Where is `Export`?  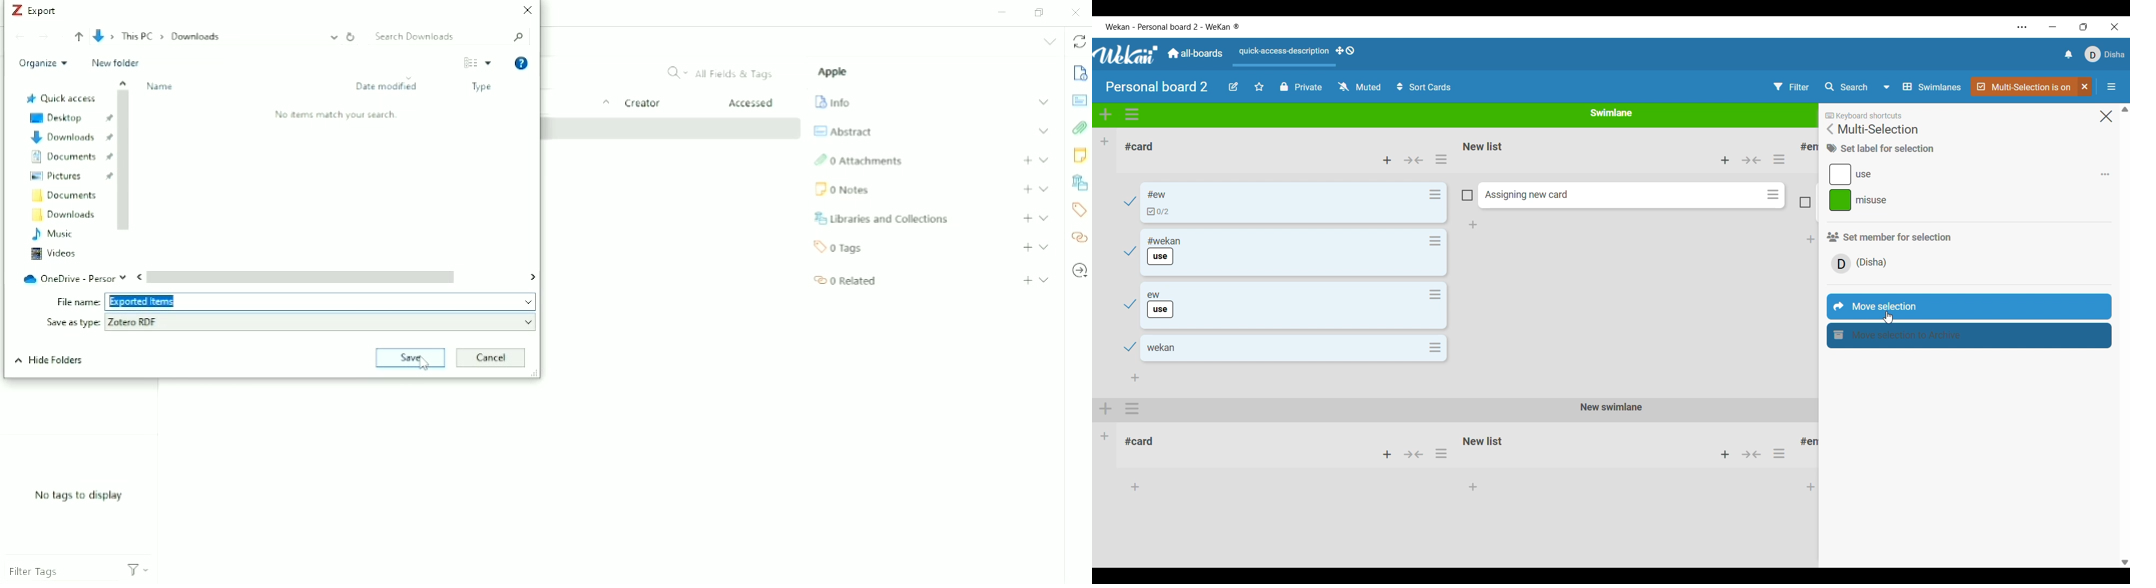
Export is located at coordinates (34, 10).